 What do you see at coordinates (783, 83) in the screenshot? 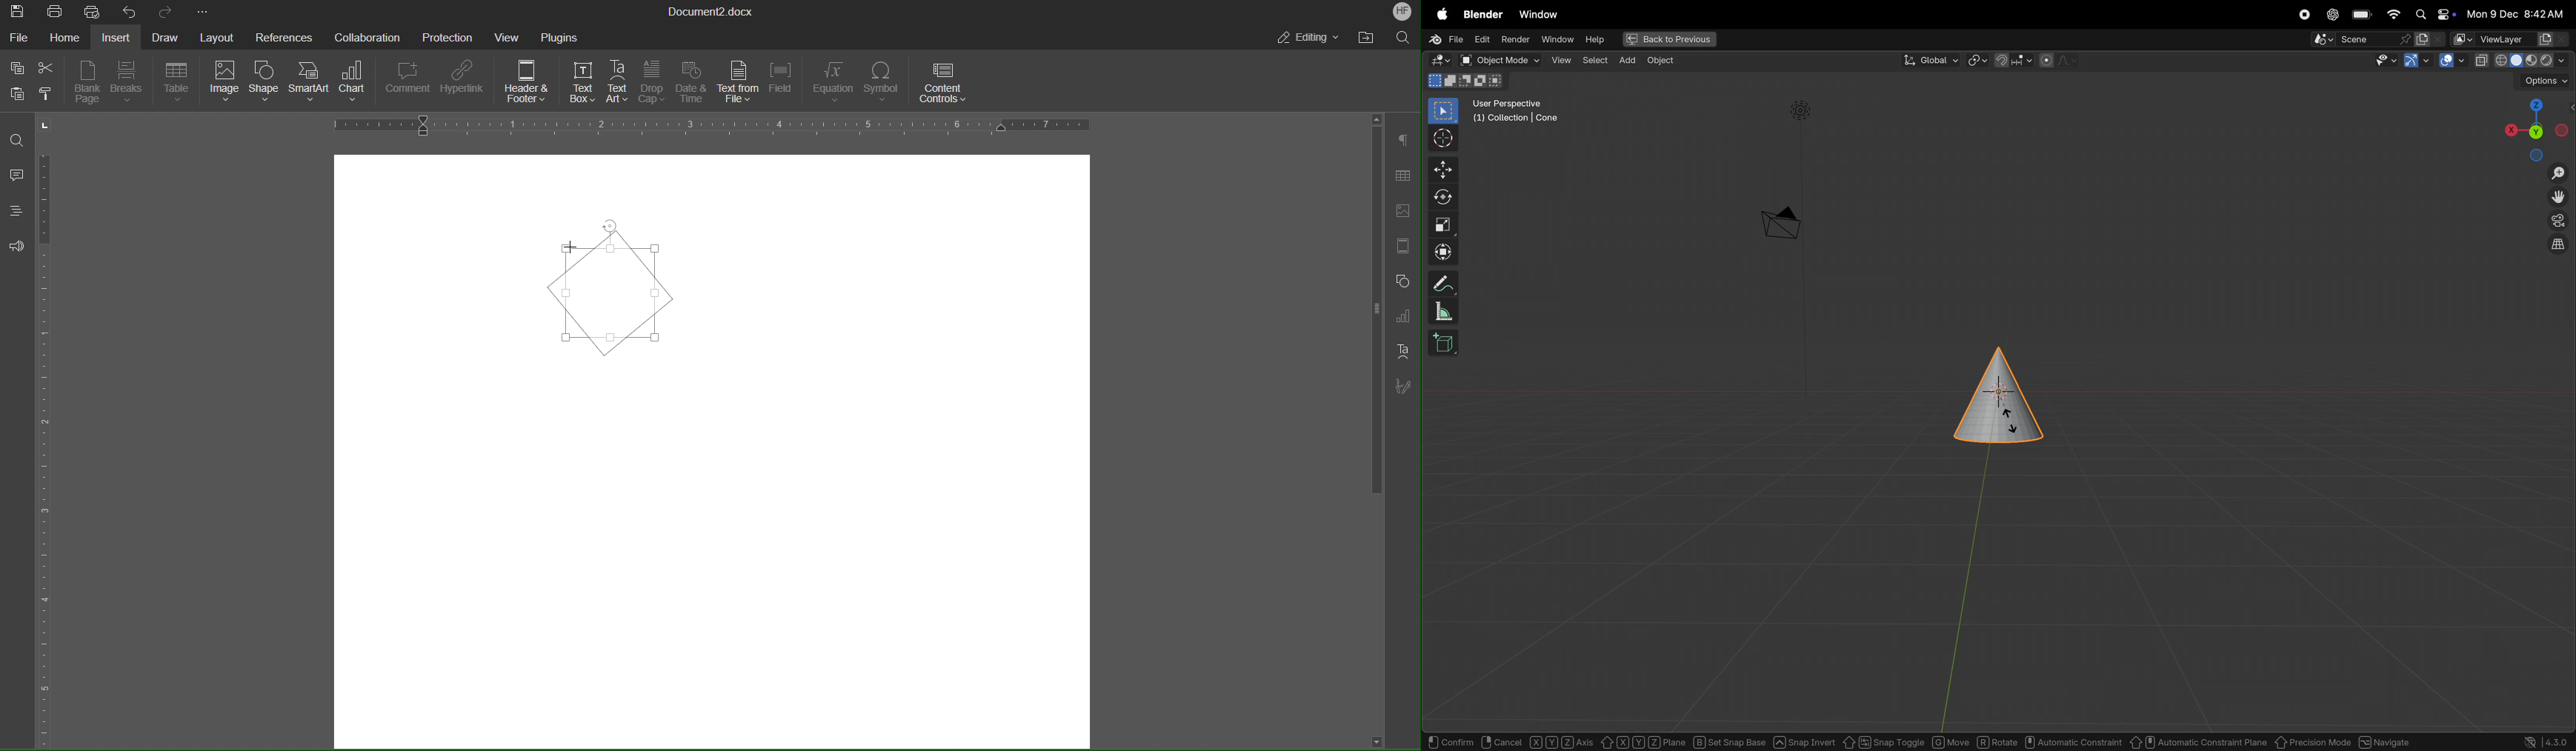
I see `Field` at bounding box center [783, 83].